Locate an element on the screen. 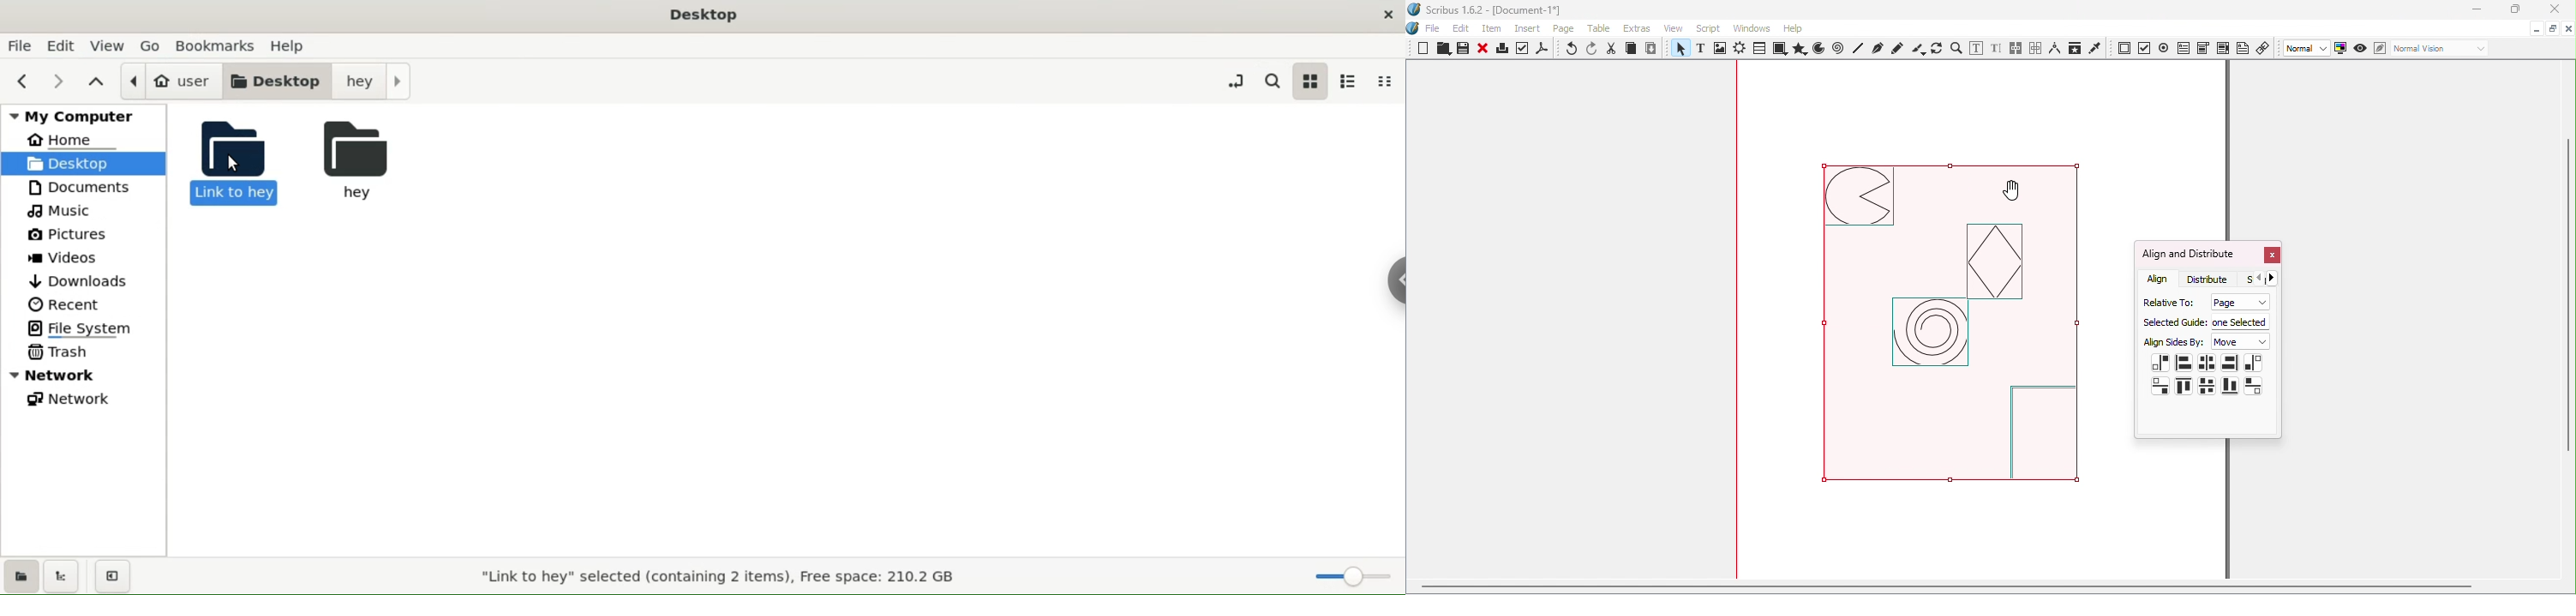 Image resolution: width=2576 pixels, height=616 pixels. Align left sides of items to right sides of anchor is located at coordinates (2253, 364).